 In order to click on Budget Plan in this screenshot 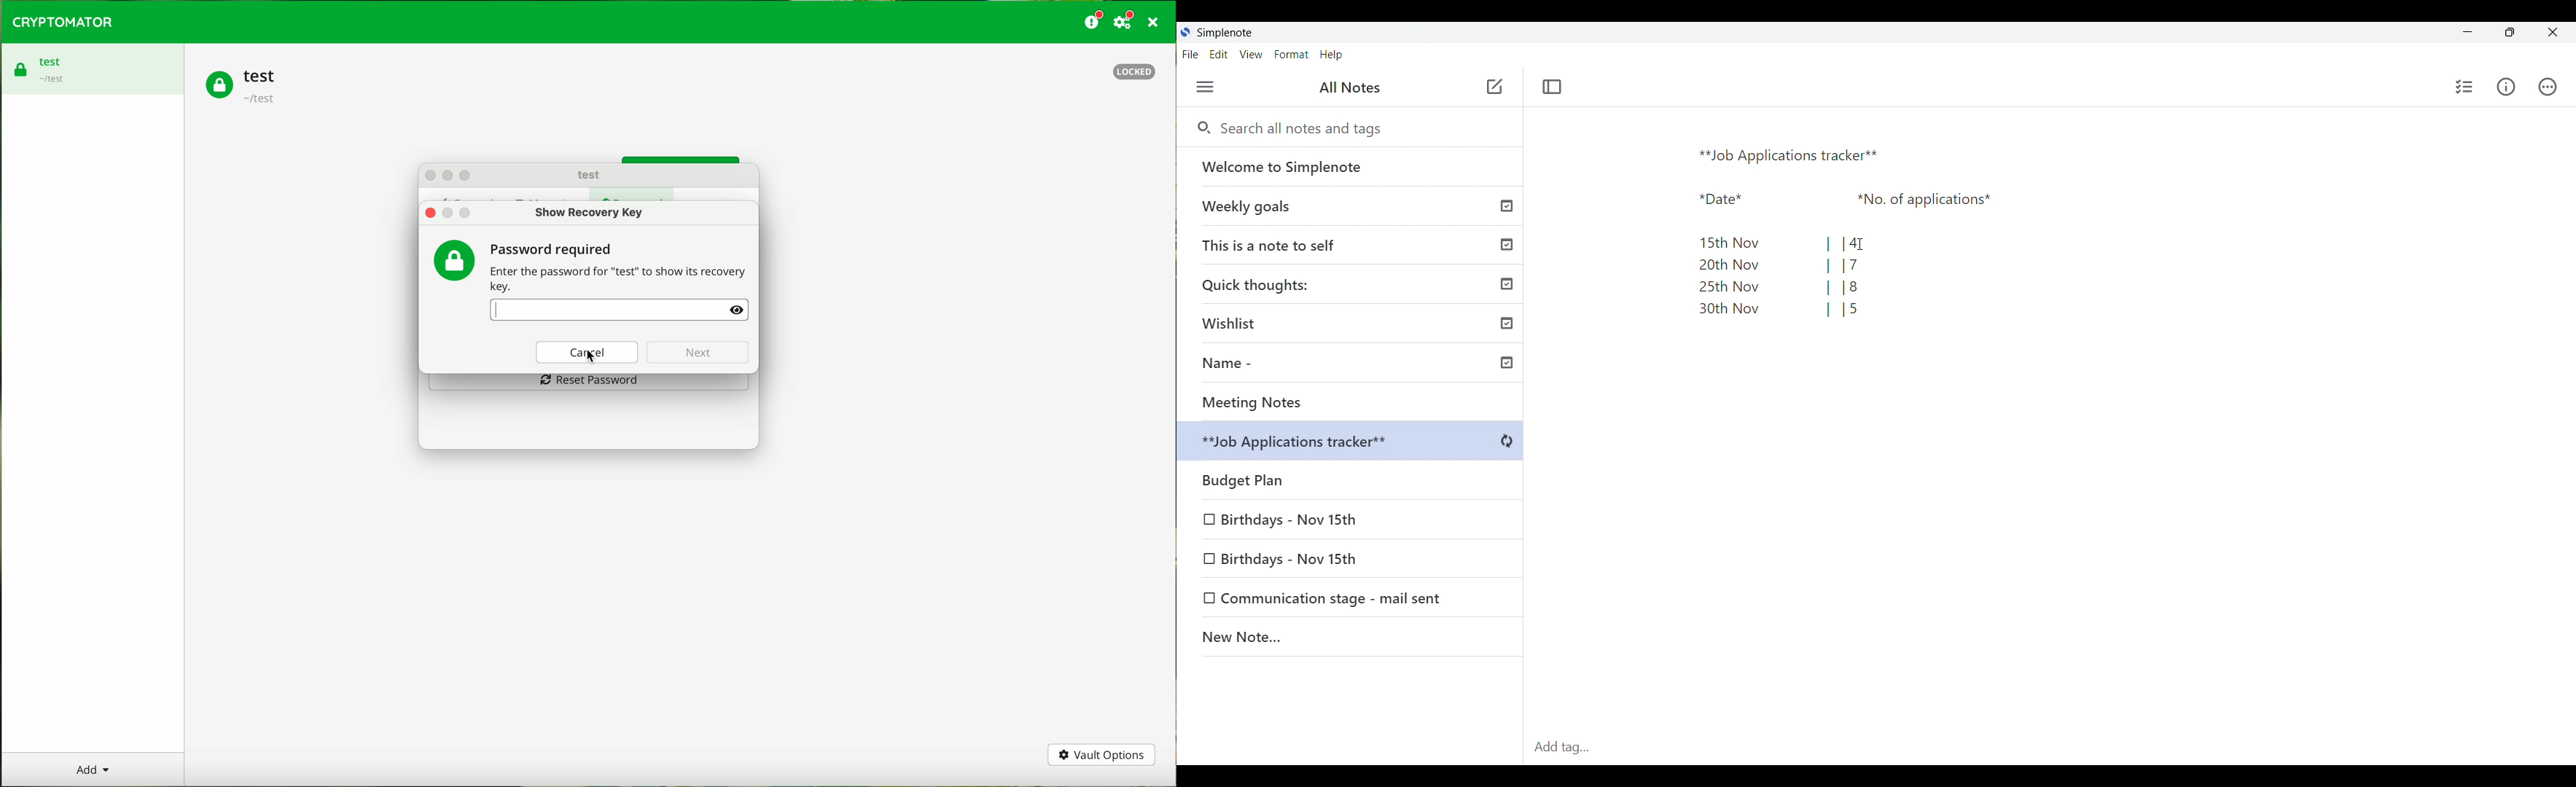, I will do `click(1353, 443)`.